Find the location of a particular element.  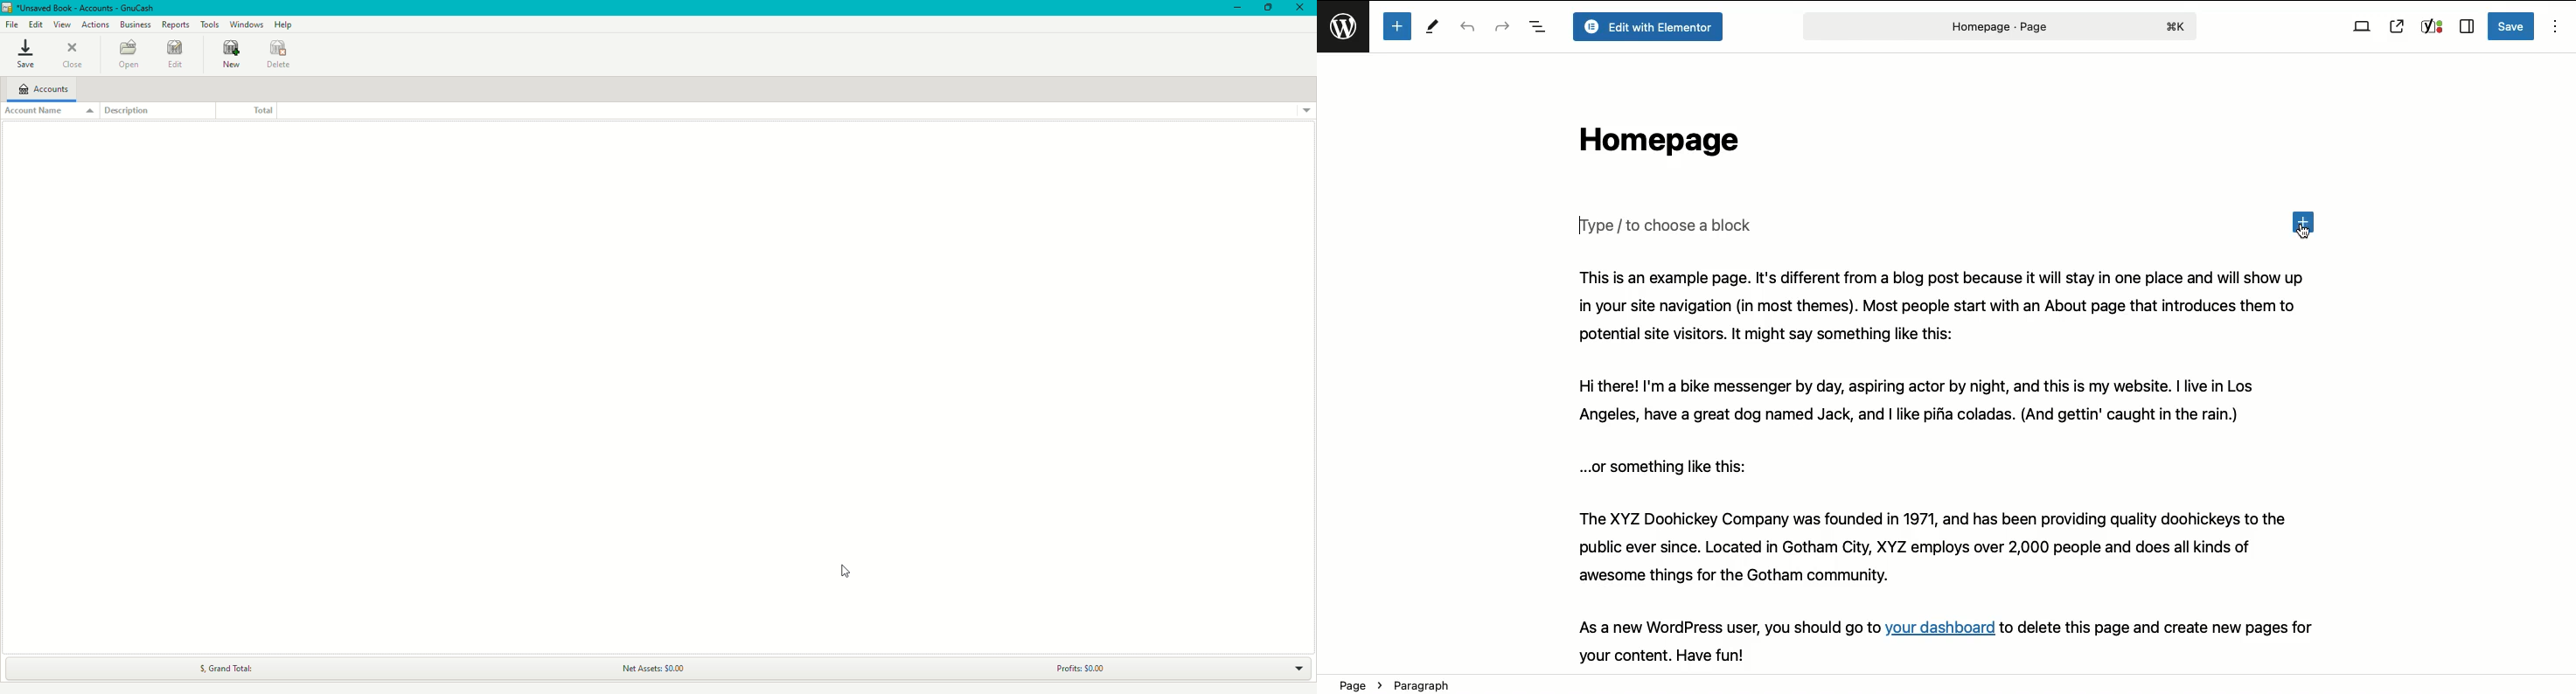

cursor is located at coordinates (847, 571).